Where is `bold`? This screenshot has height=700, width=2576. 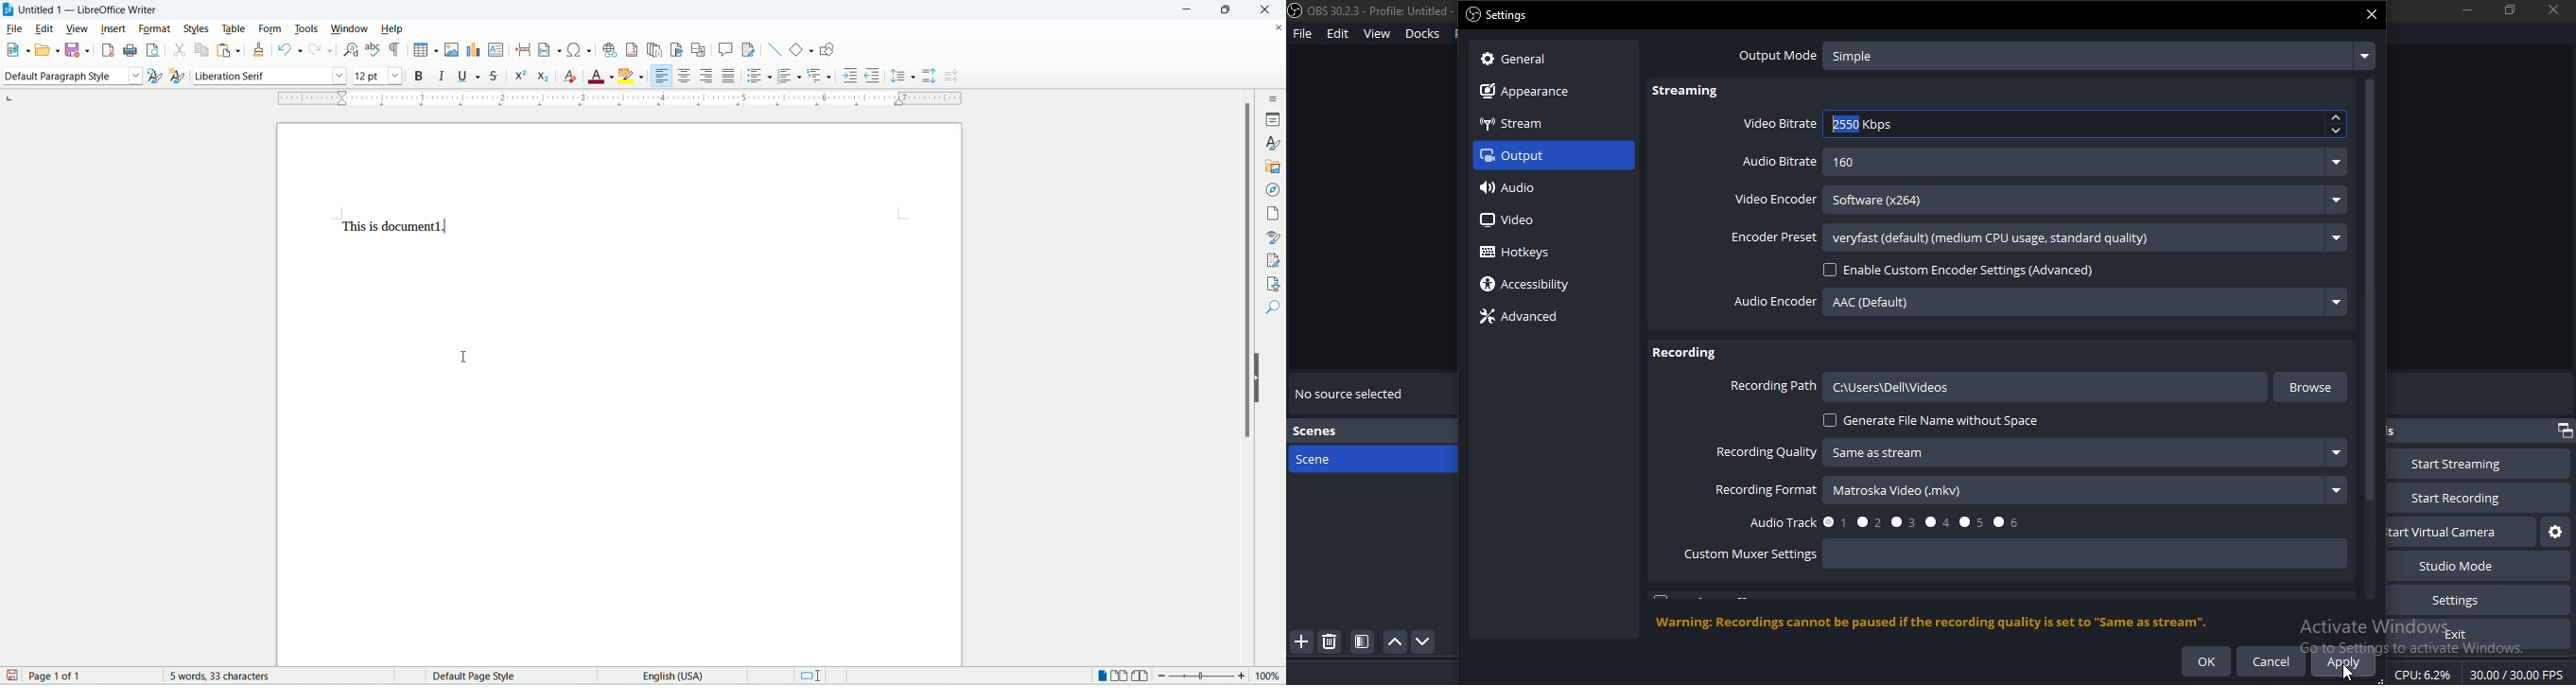 bold is located at coordinates (419, 76).